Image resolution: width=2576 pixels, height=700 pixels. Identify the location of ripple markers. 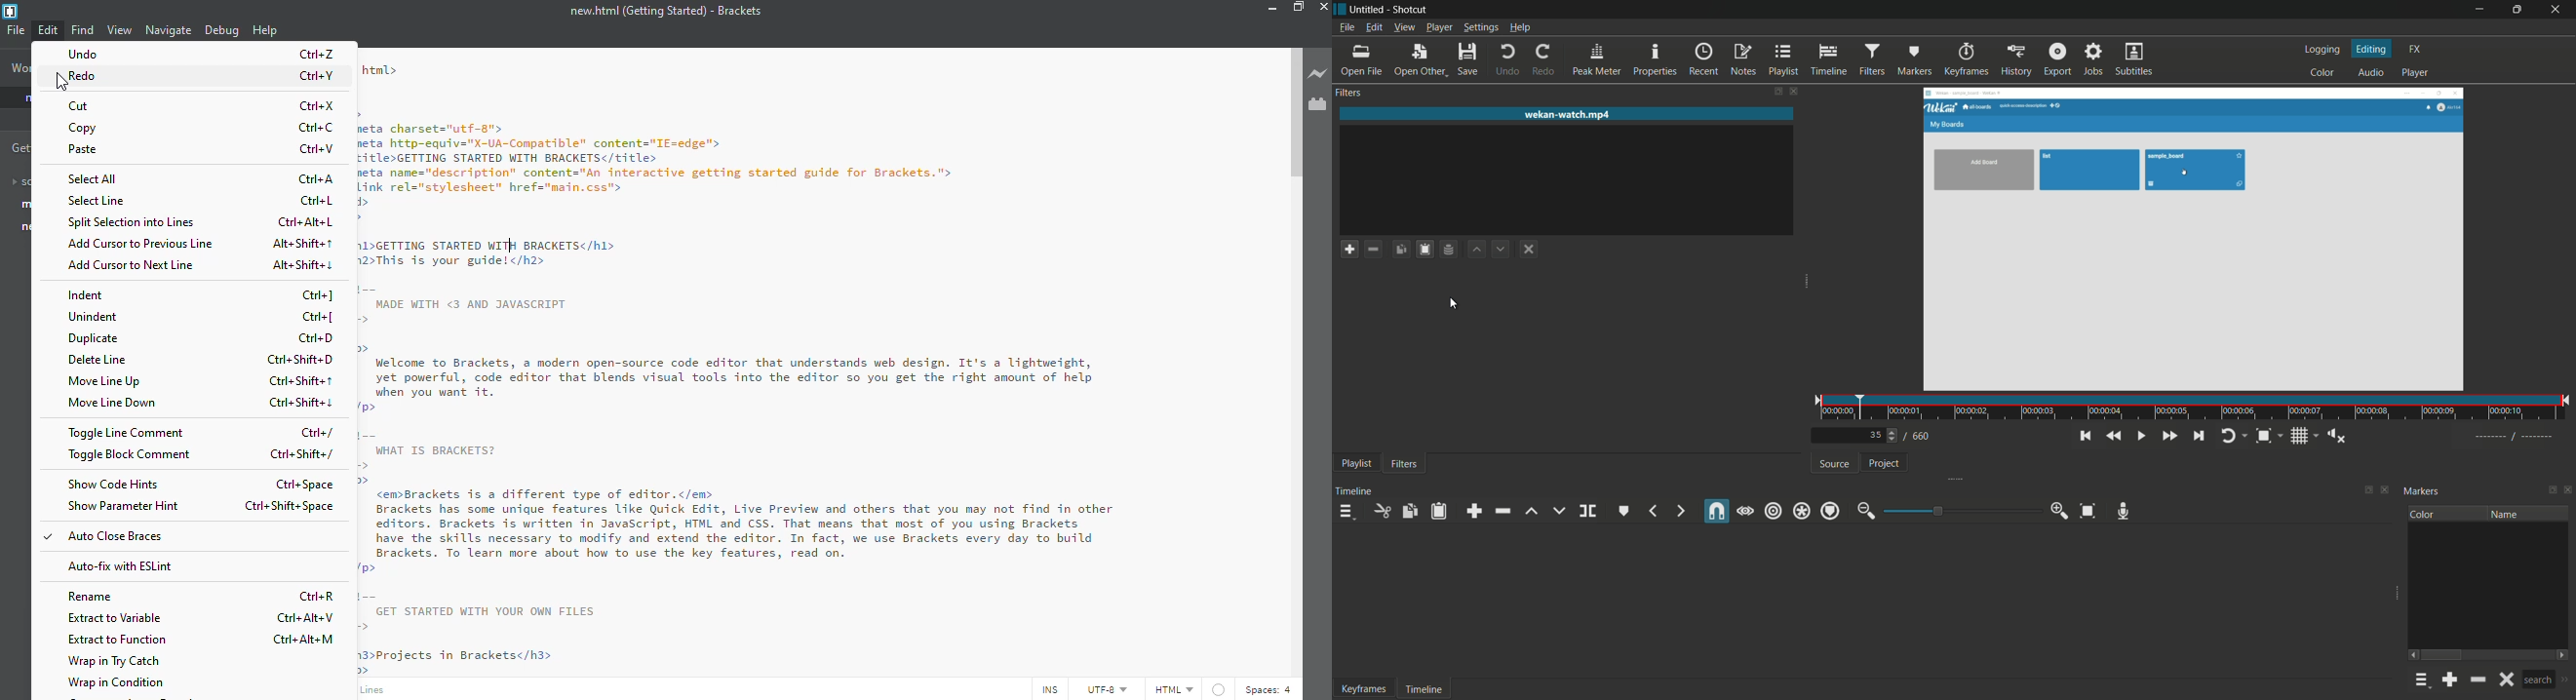
(1831, 511).